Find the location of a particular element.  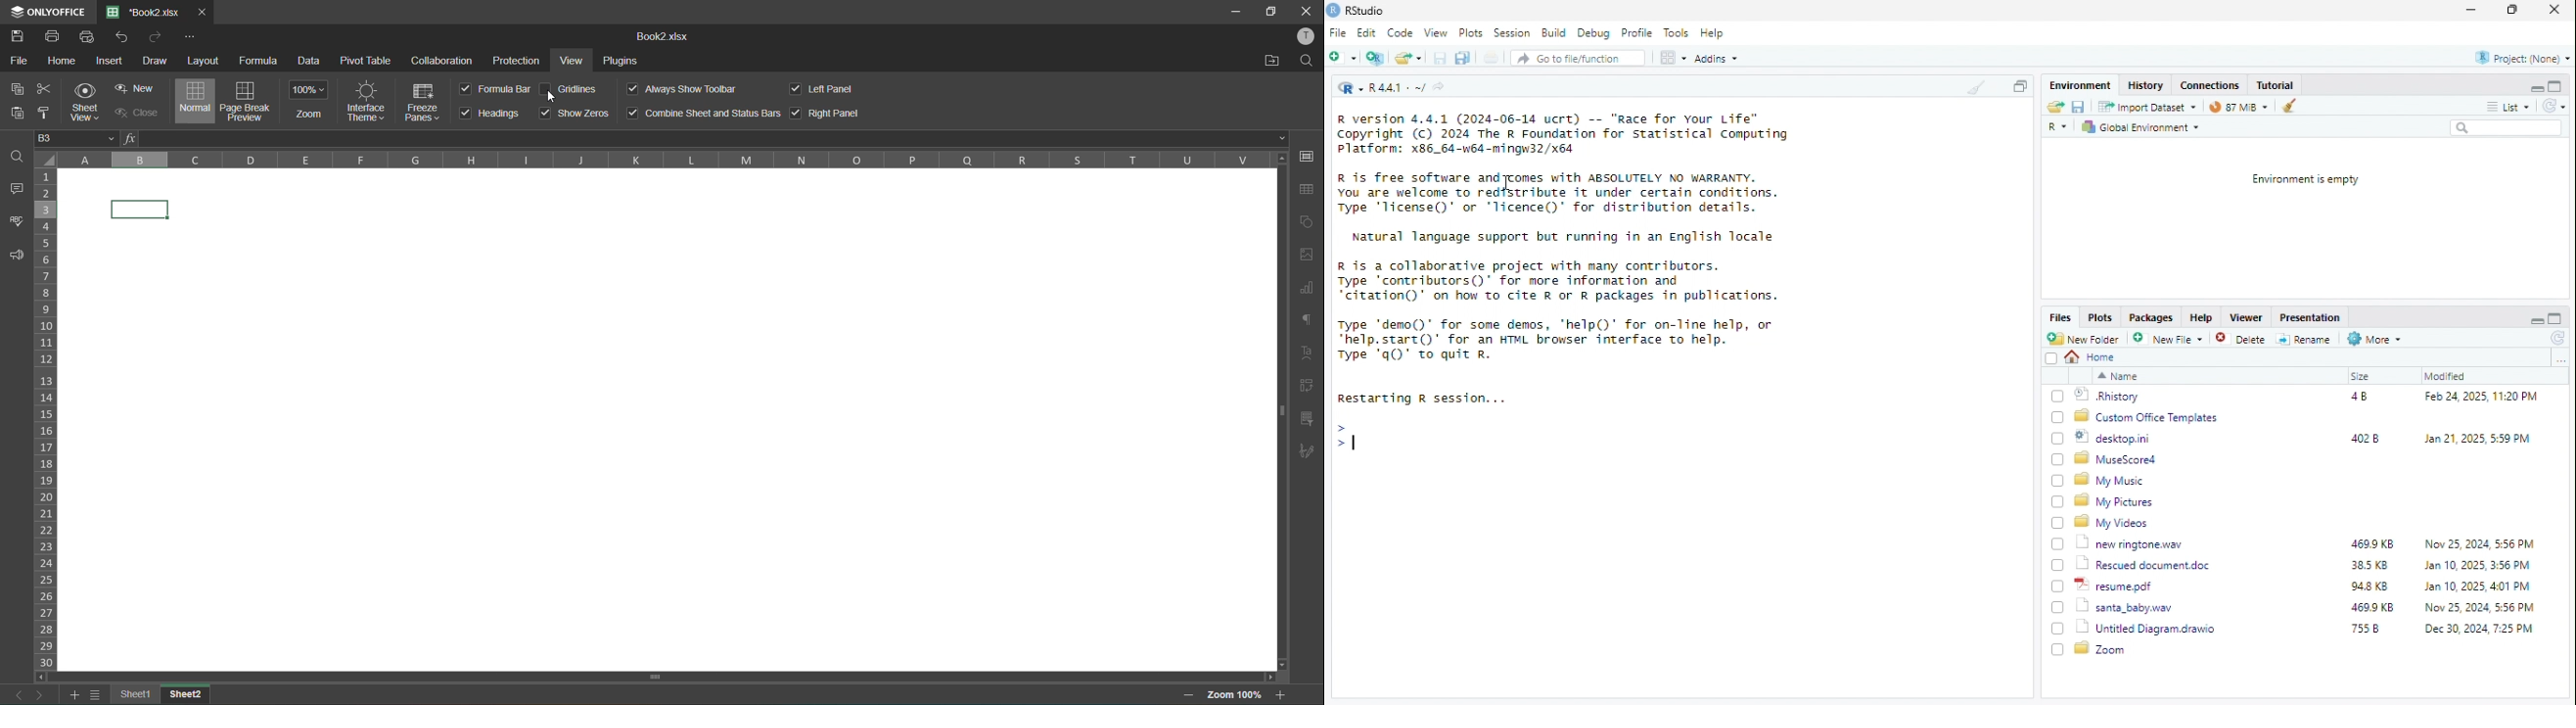

New folder  is located at coordinates (1343, 56).